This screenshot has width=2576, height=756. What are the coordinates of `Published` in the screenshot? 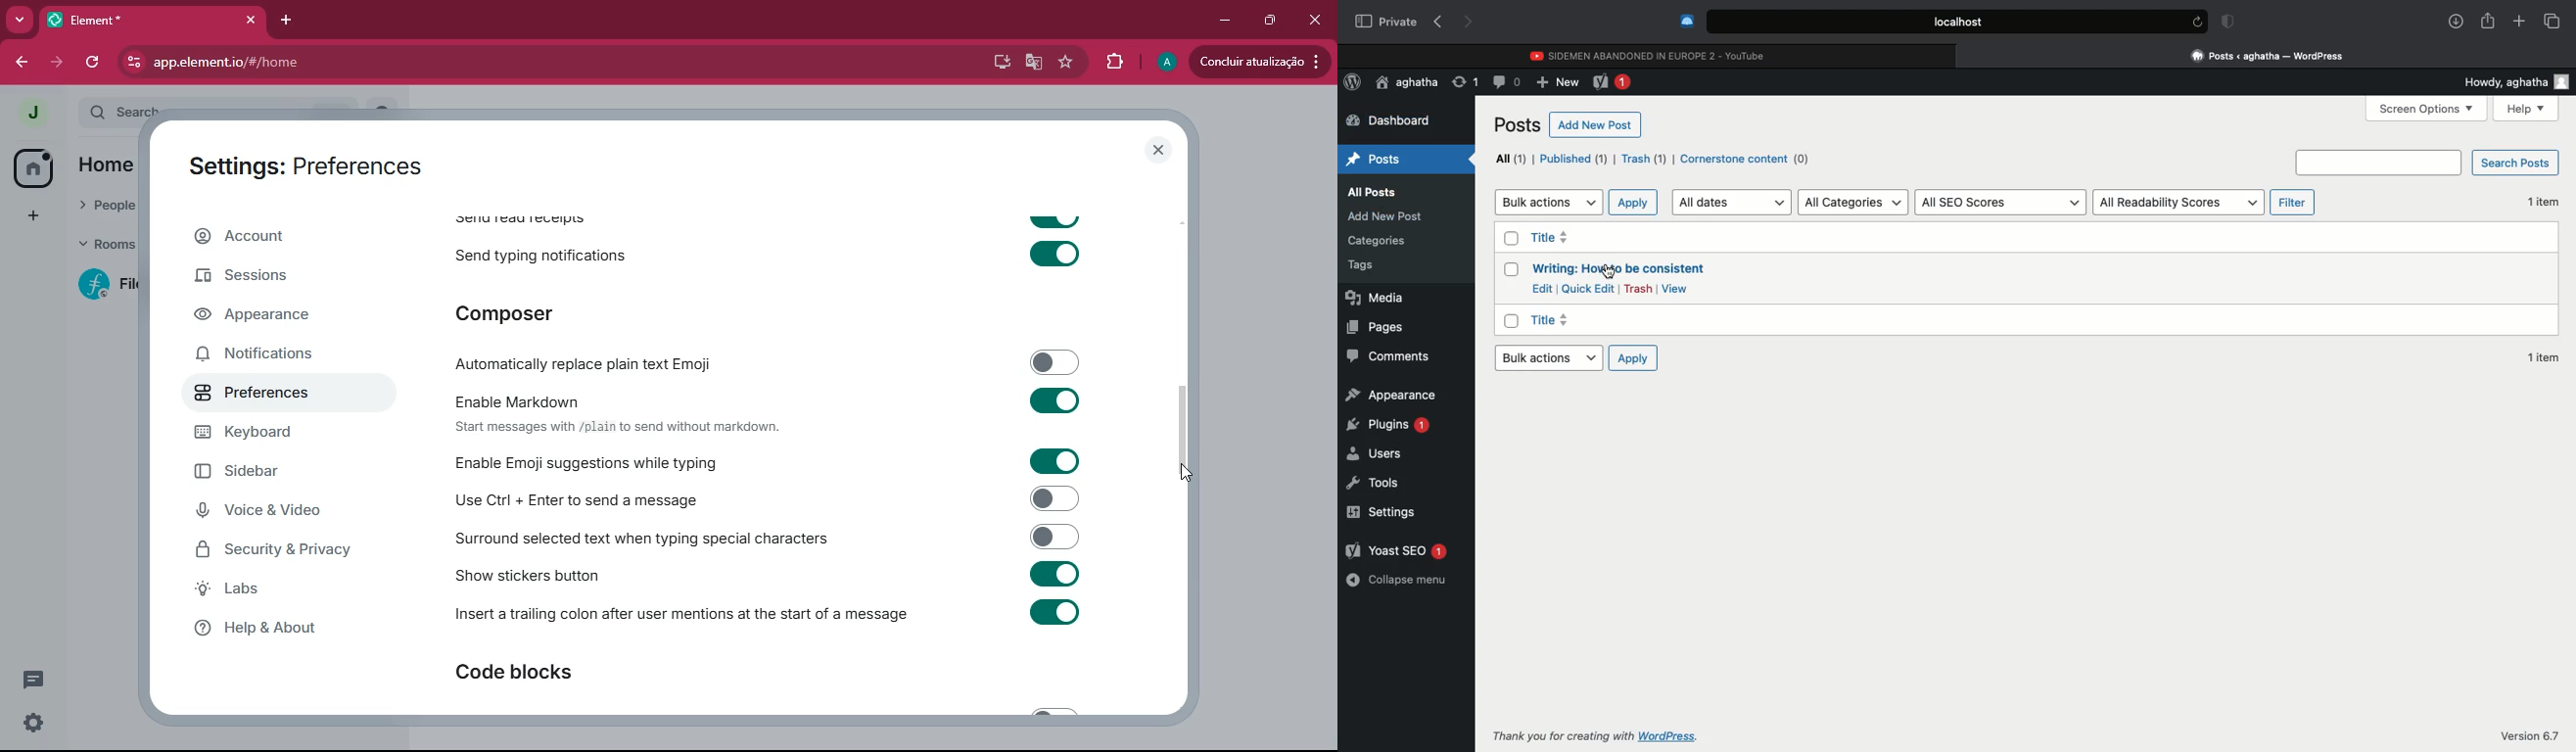 It's located at (1574, 159).